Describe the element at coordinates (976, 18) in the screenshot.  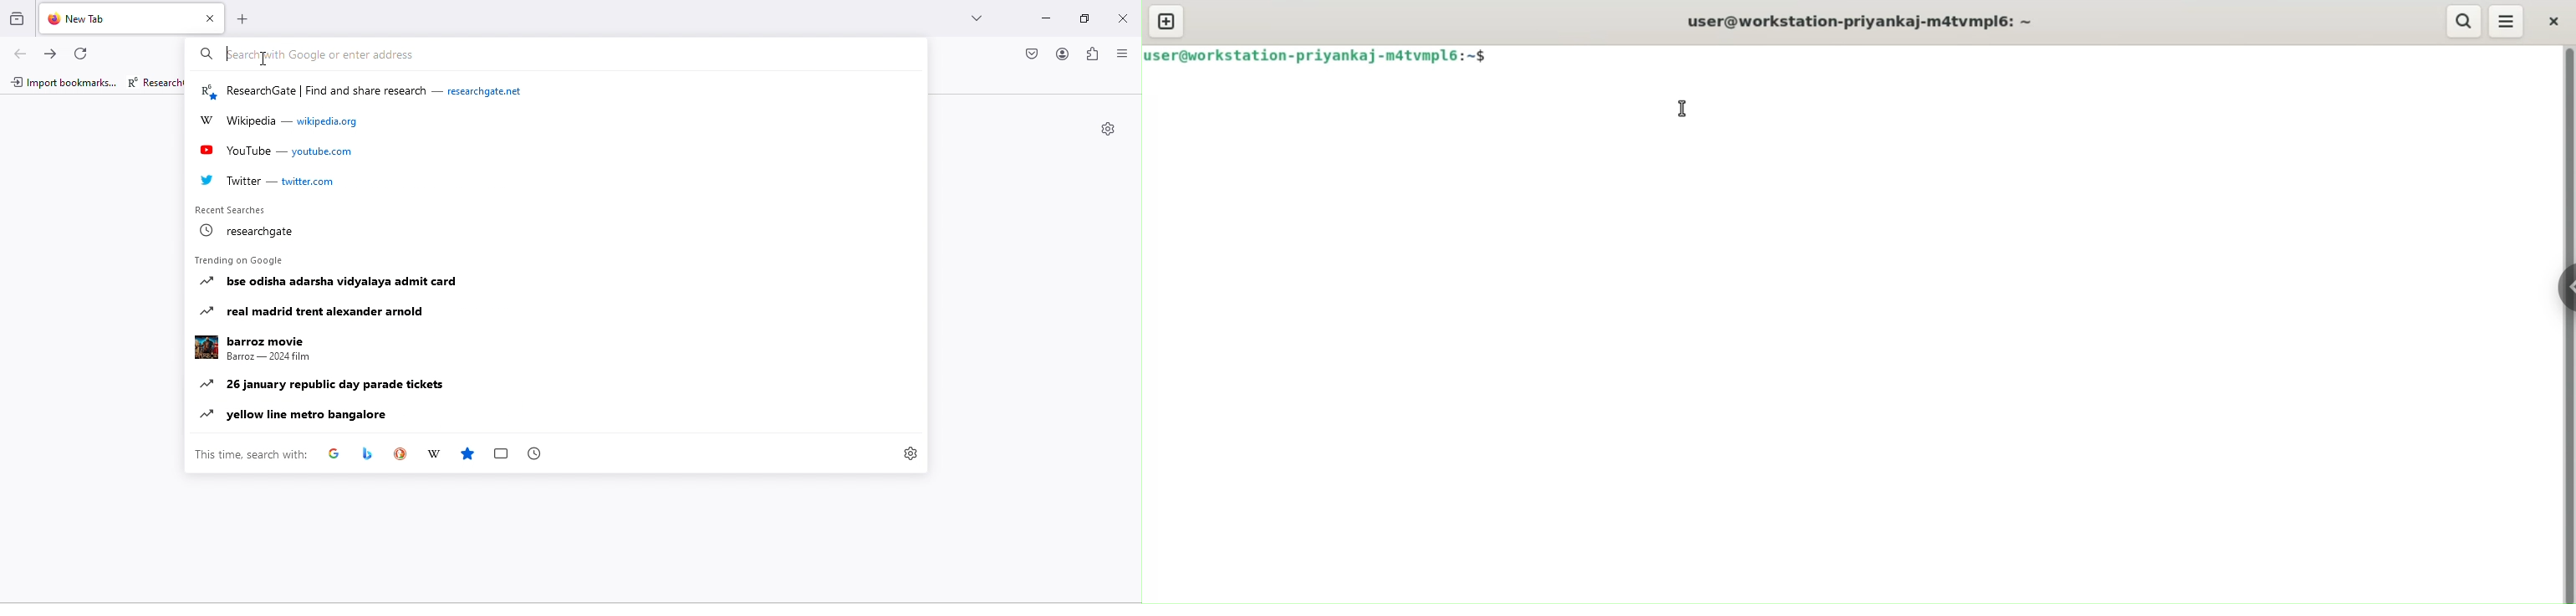
I see `drop down` at that location.